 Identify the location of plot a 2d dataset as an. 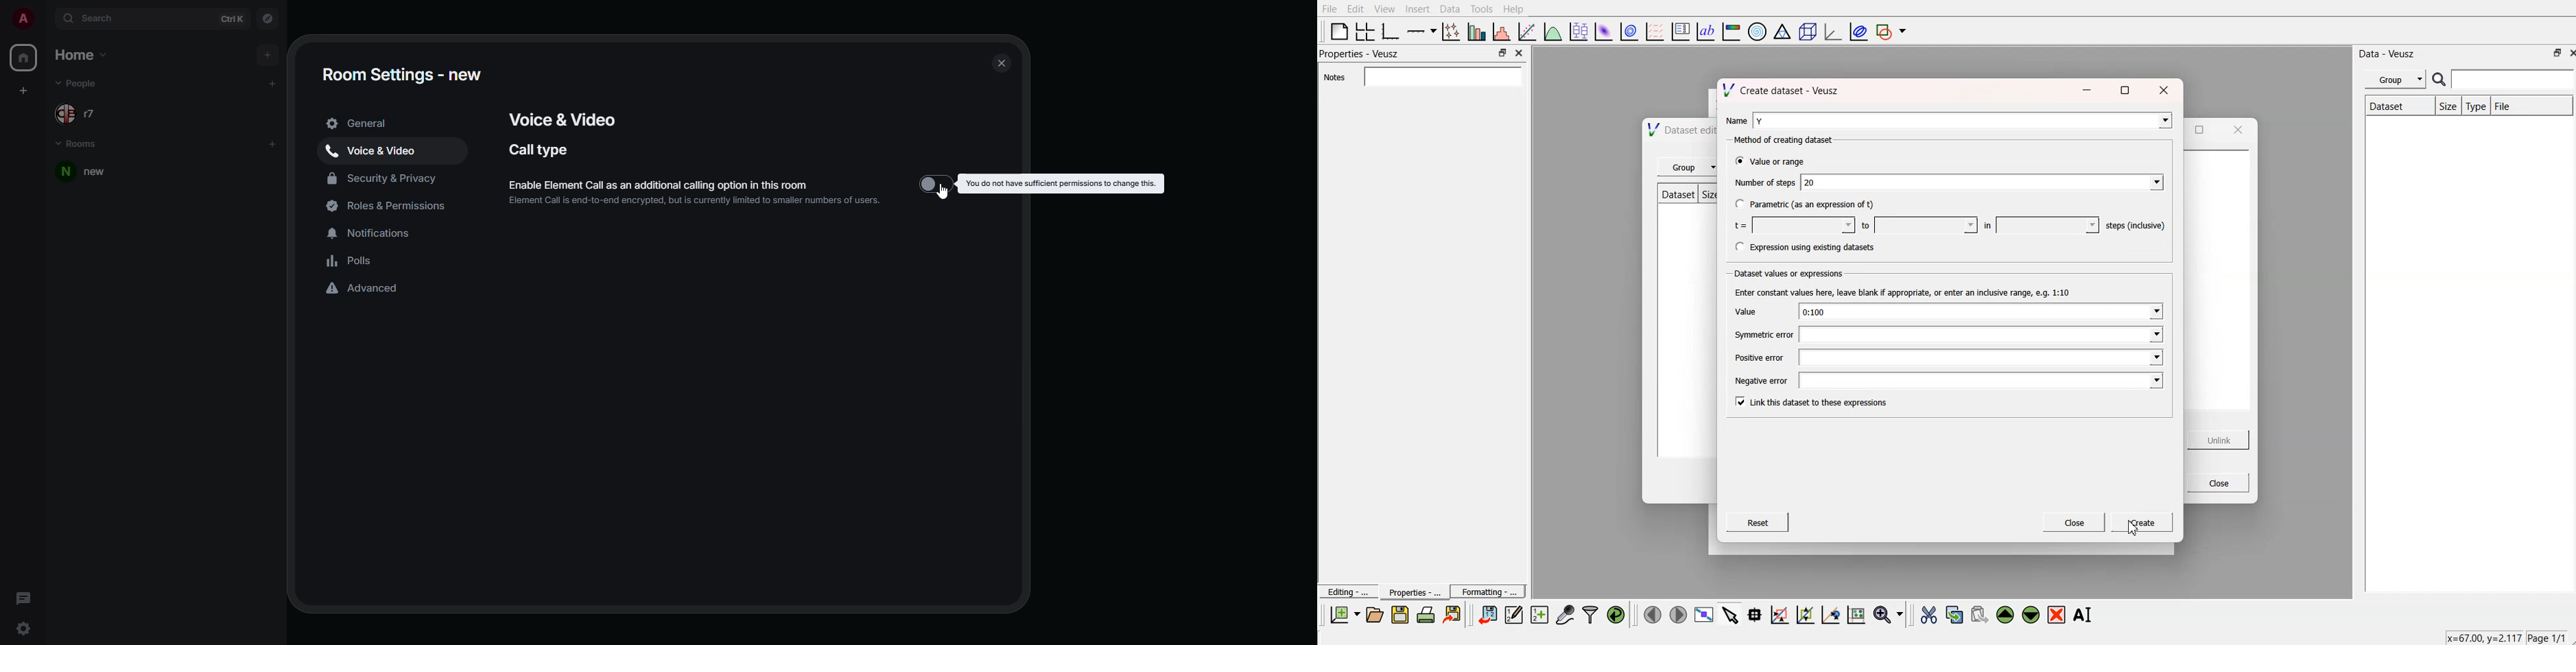
(1603, 30).